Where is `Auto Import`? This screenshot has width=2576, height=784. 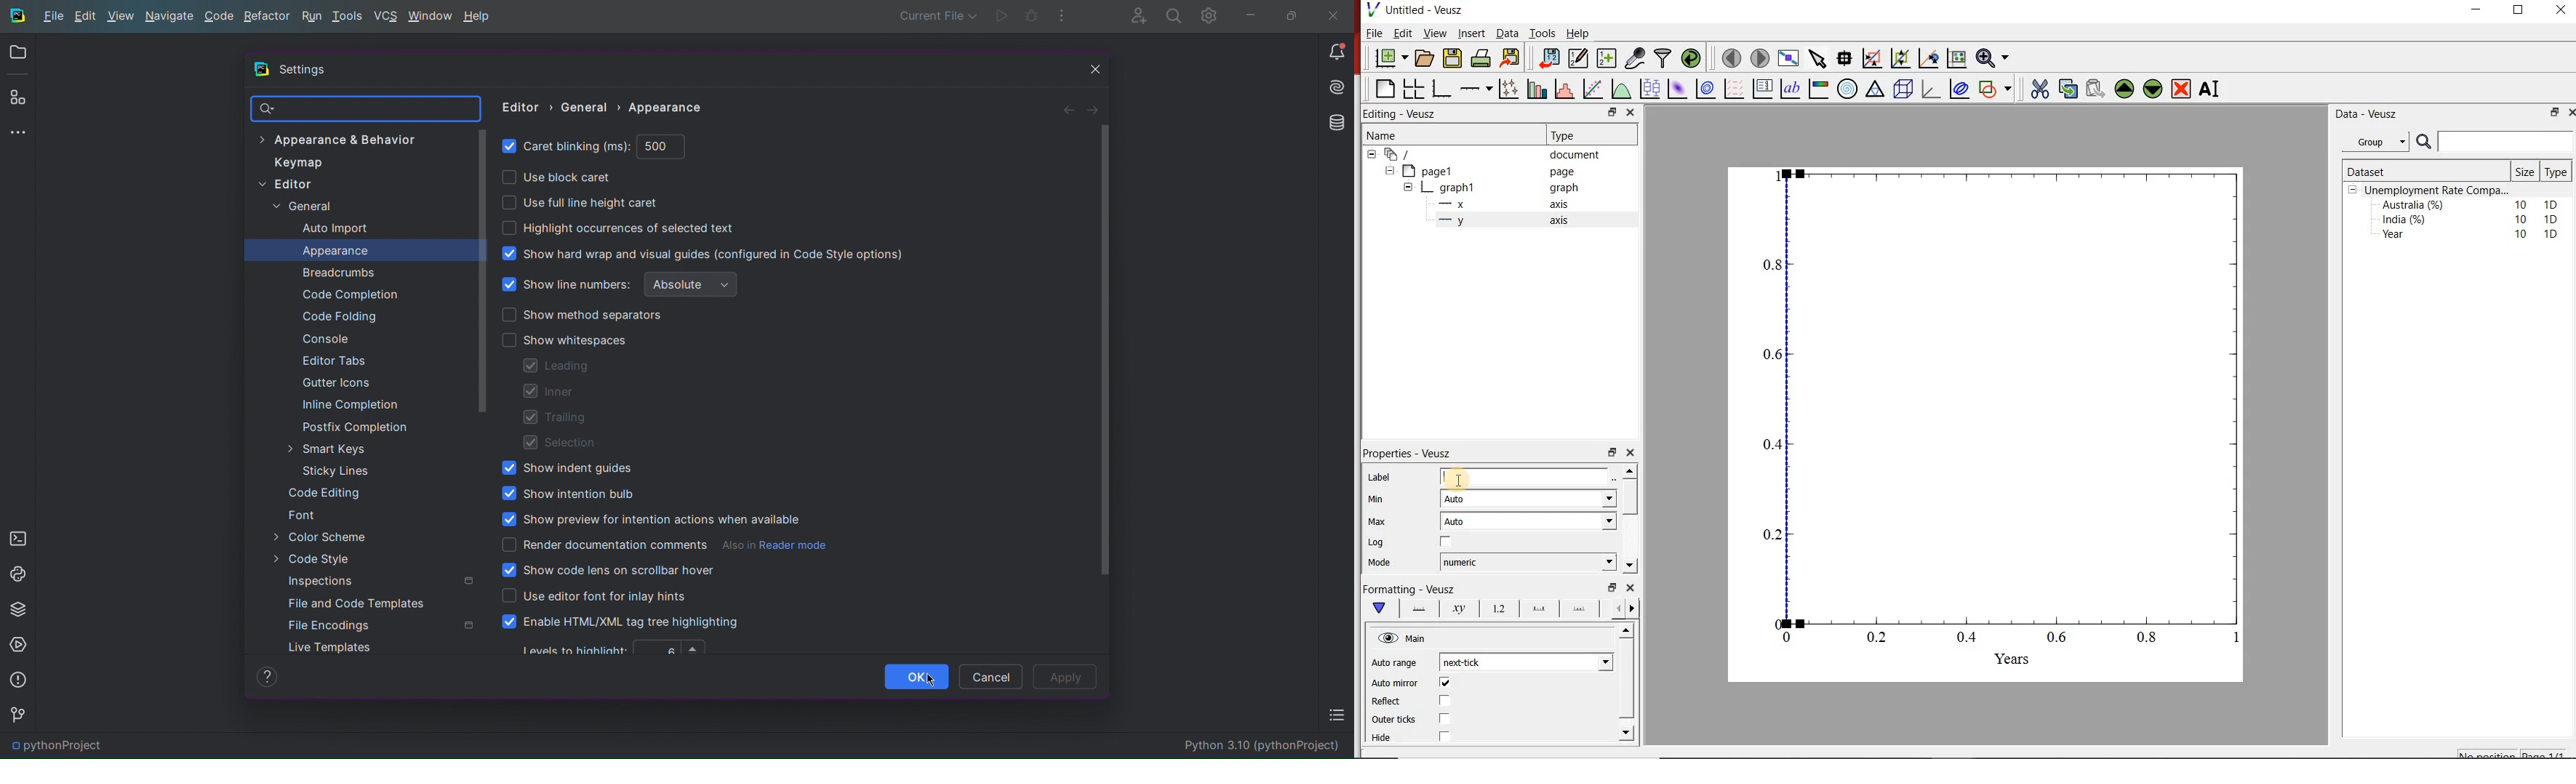
Auto Import is located at coordinates (334, 229).